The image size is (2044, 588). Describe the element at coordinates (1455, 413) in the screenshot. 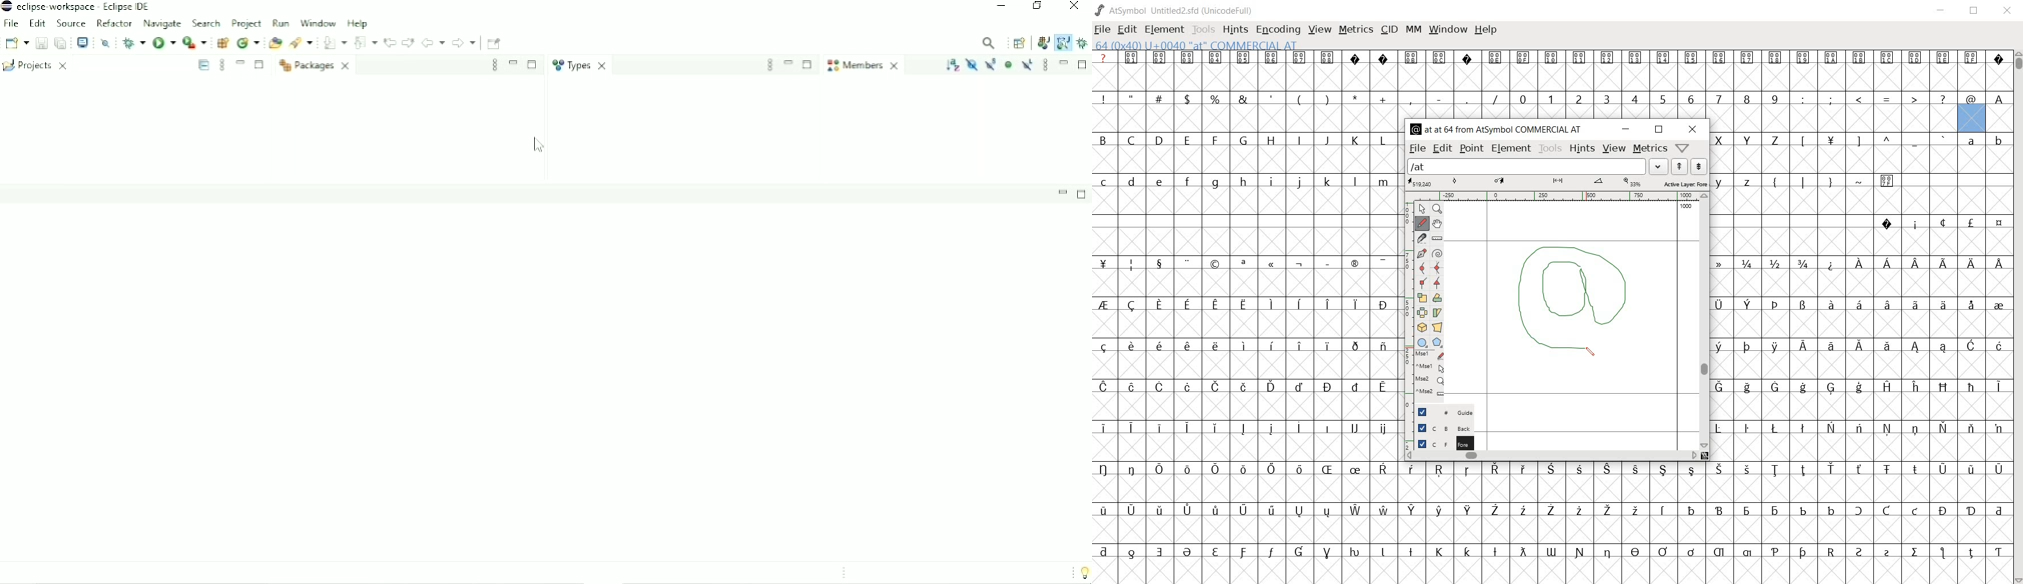

I see `guide` at that location.